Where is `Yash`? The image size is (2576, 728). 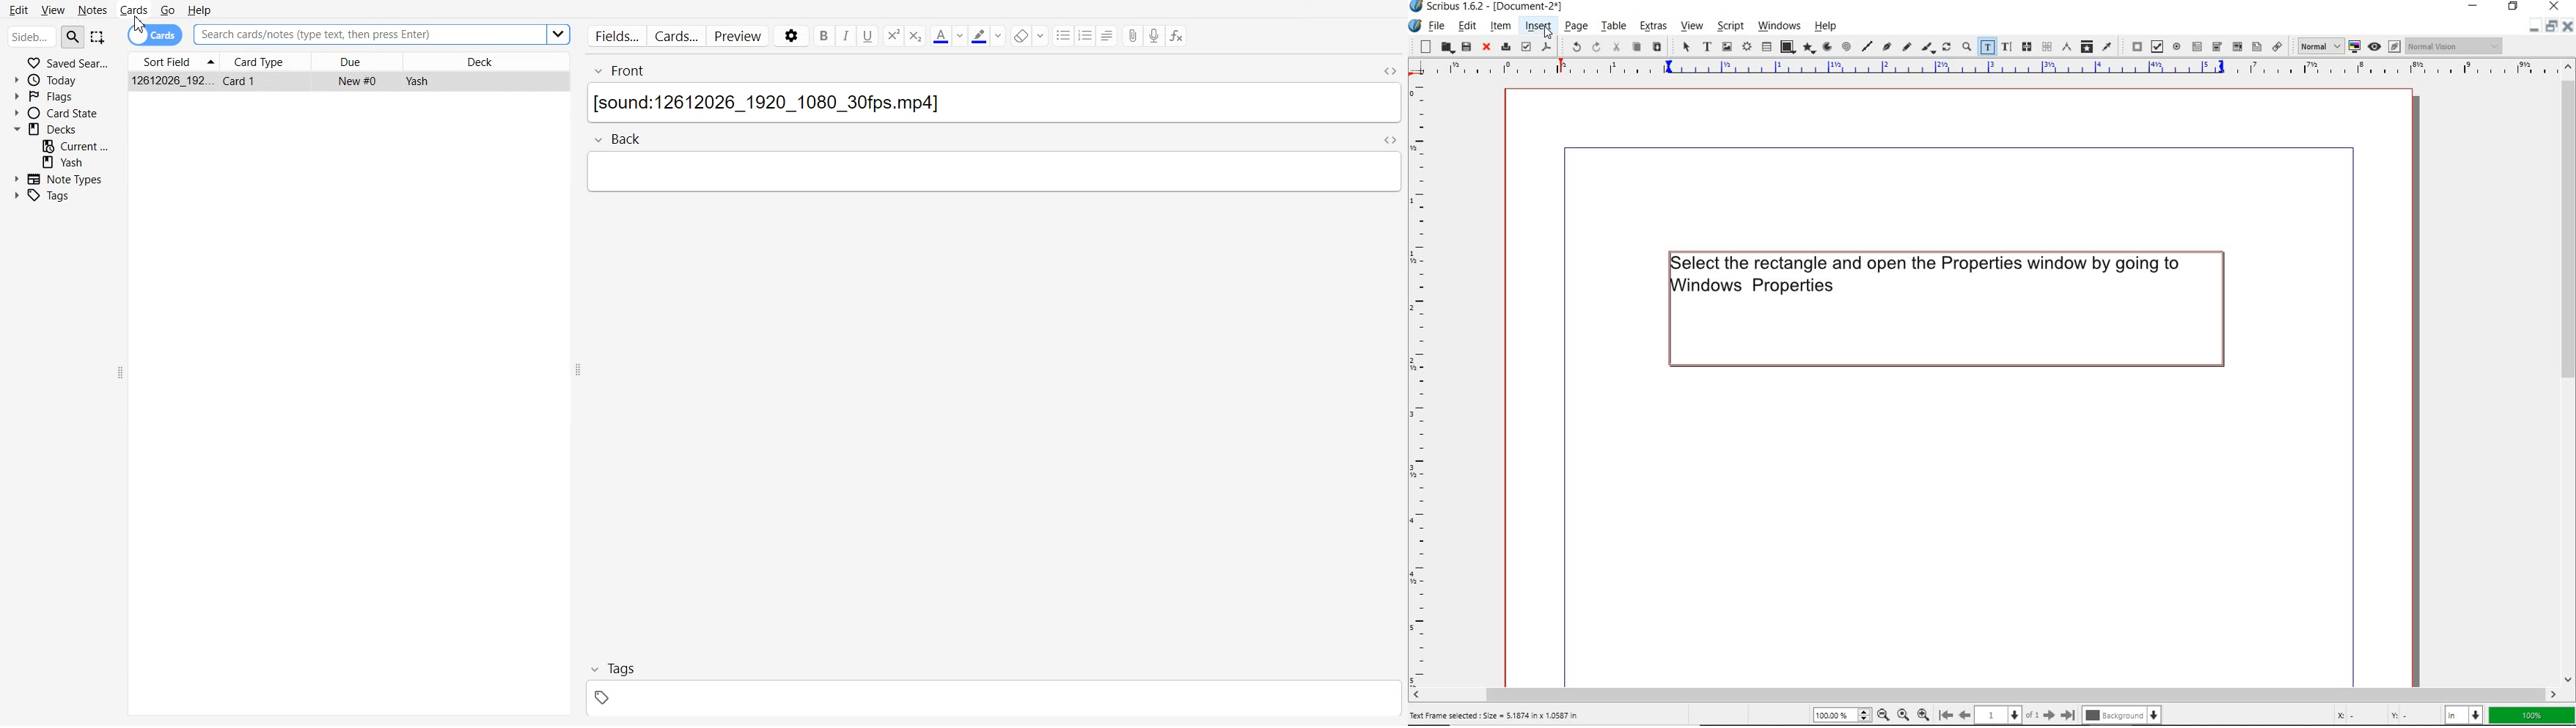 Yash is located at coordinates (416, 81).